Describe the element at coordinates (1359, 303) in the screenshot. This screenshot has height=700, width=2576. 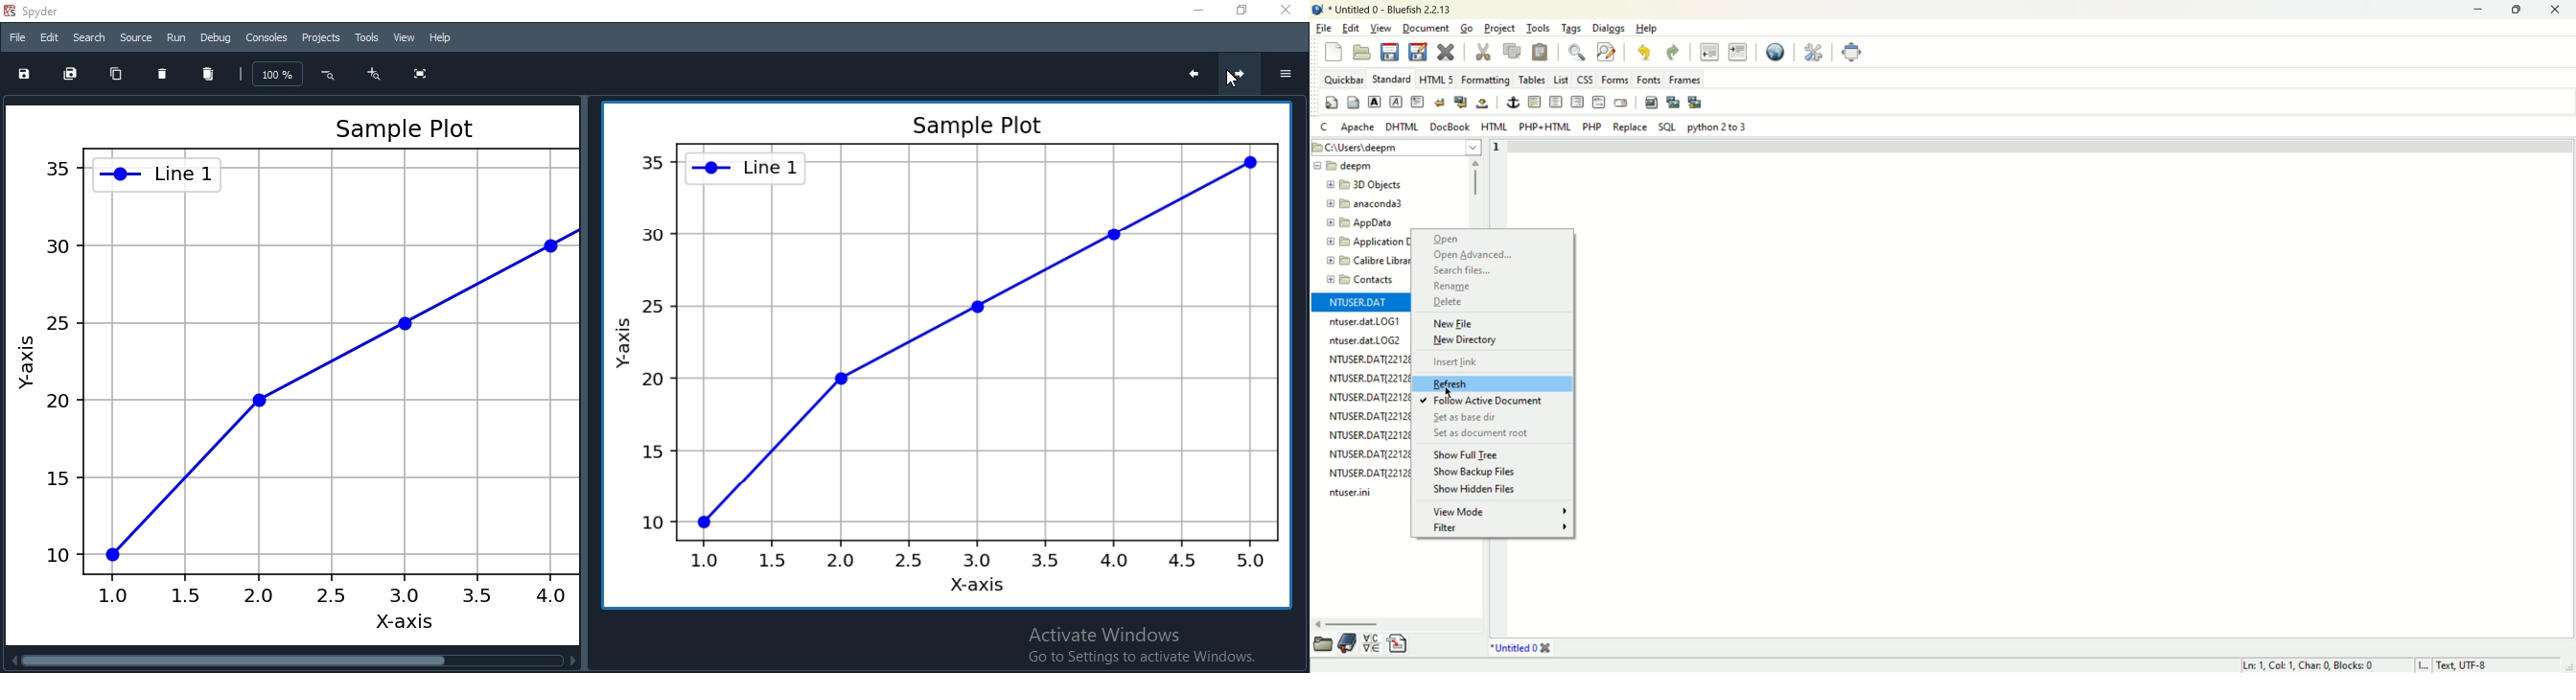
I see `NTUSER.DAT` at that location.